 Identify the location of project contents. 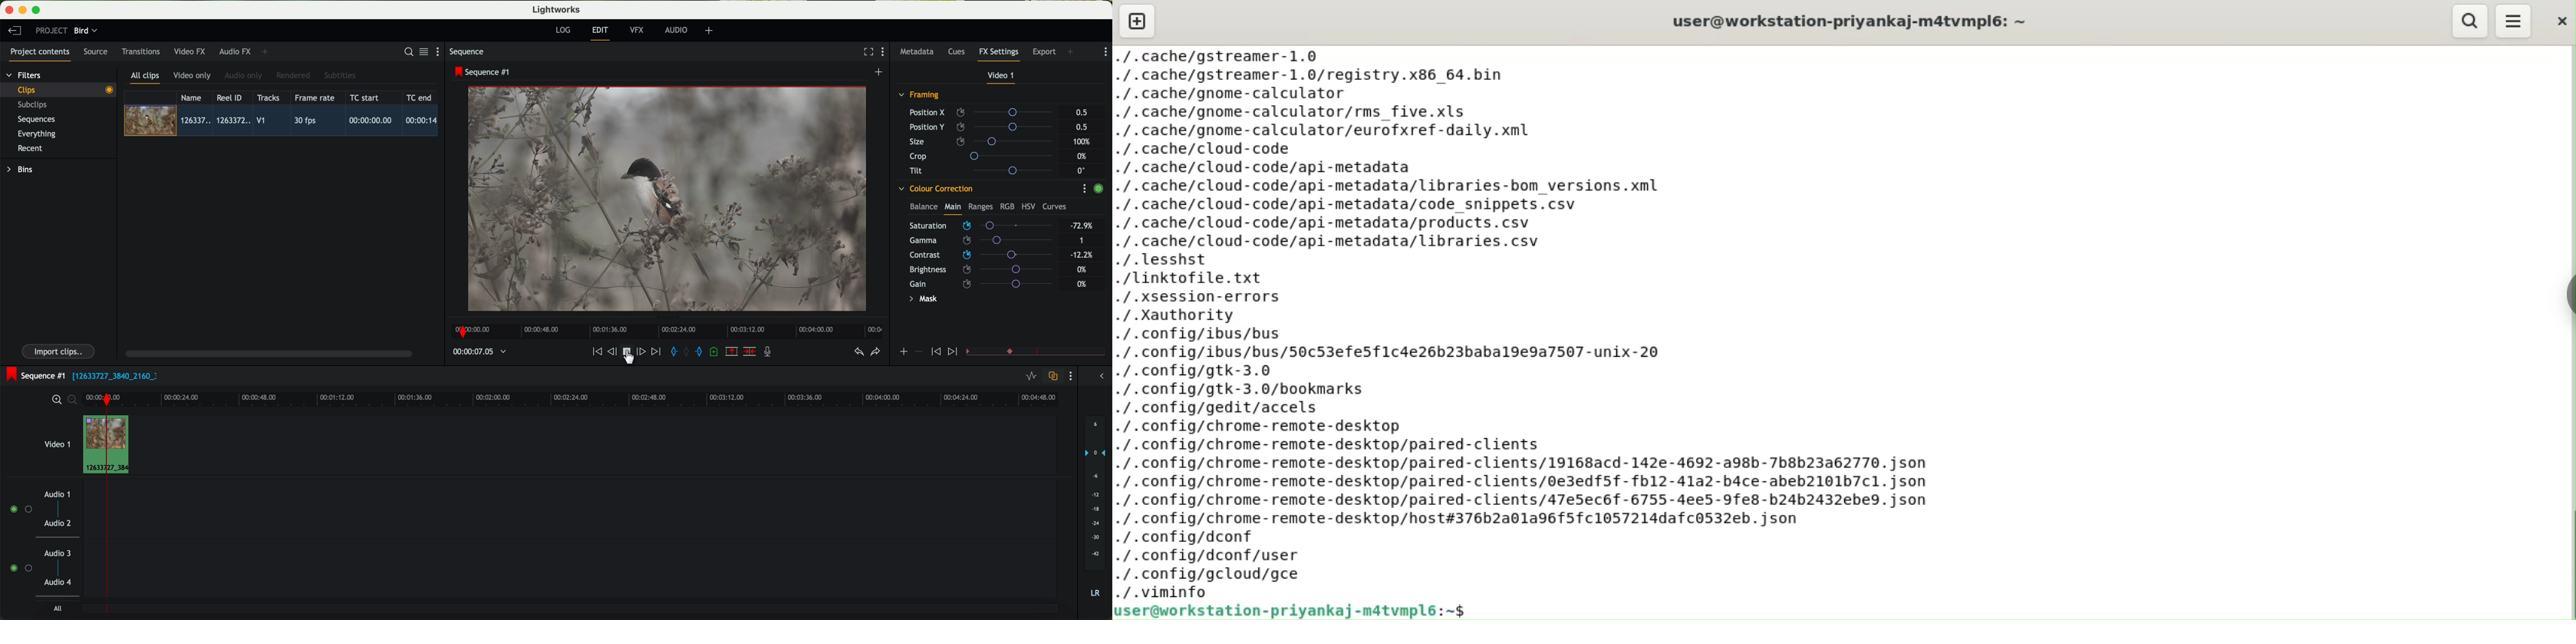
(40, 55).